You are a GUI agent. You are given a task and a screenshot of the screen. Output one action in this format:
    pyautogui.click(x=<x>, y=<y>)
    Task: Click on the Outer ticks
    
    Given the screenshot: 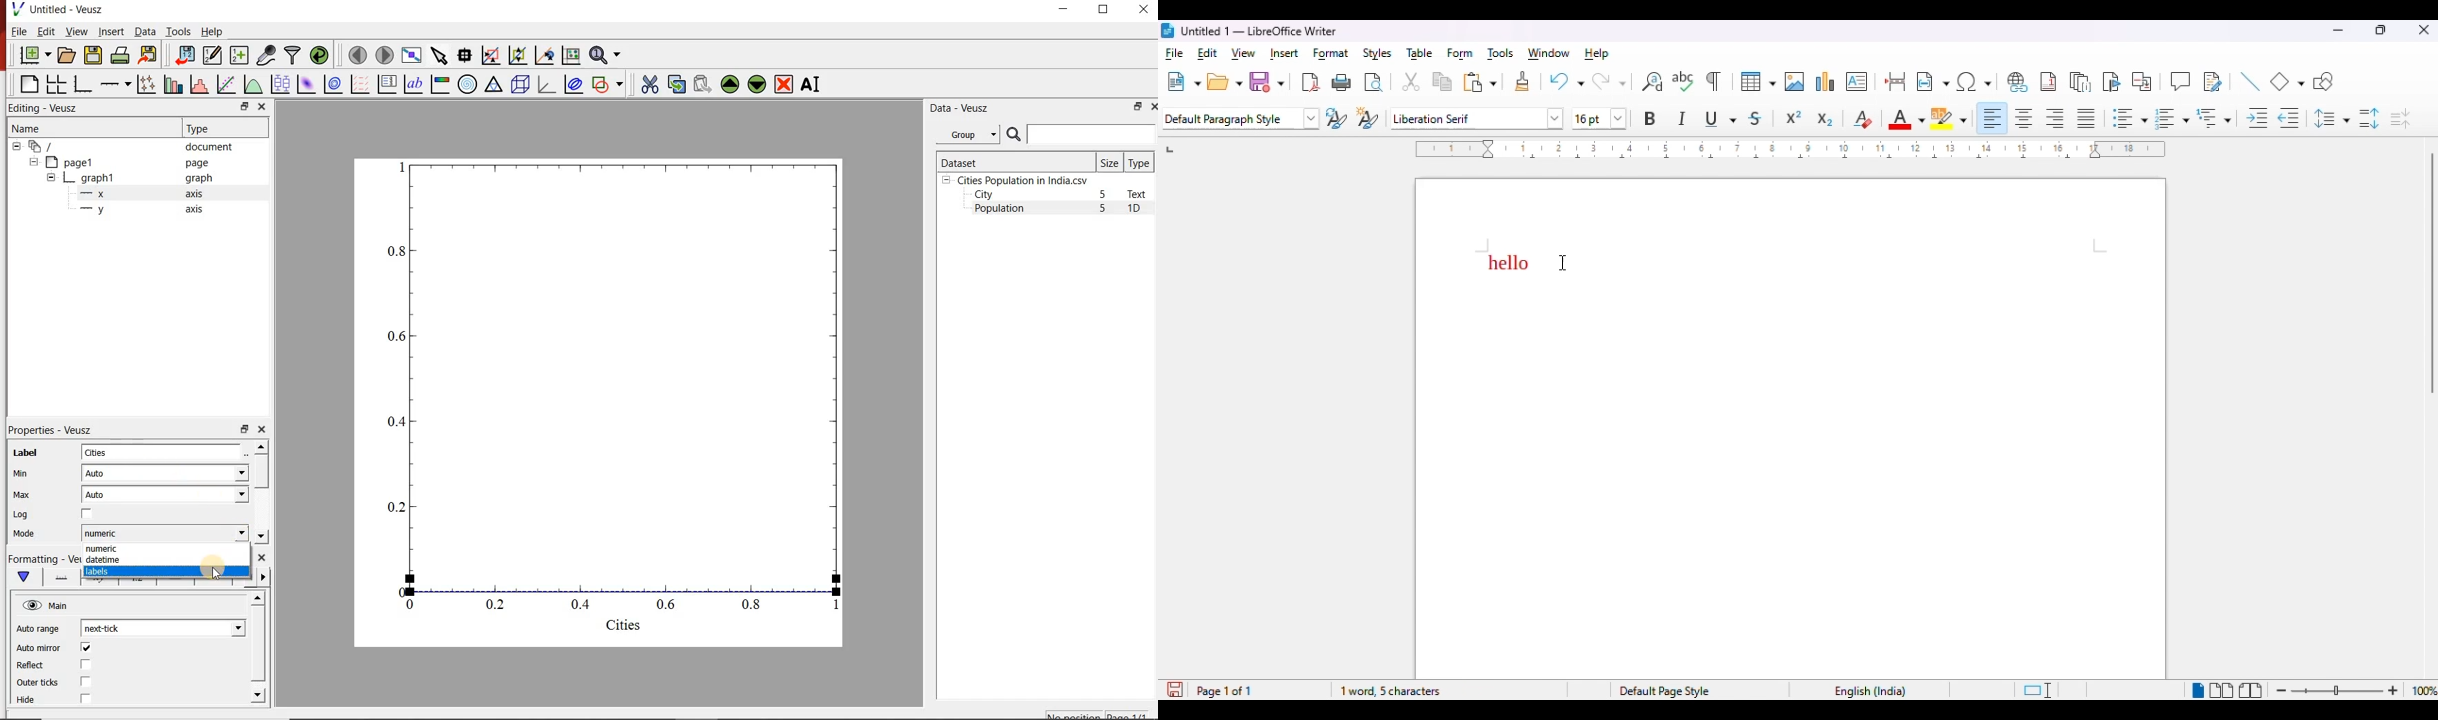 What is the action you would take?
    pyautogui.click(x=37, y=682)
    